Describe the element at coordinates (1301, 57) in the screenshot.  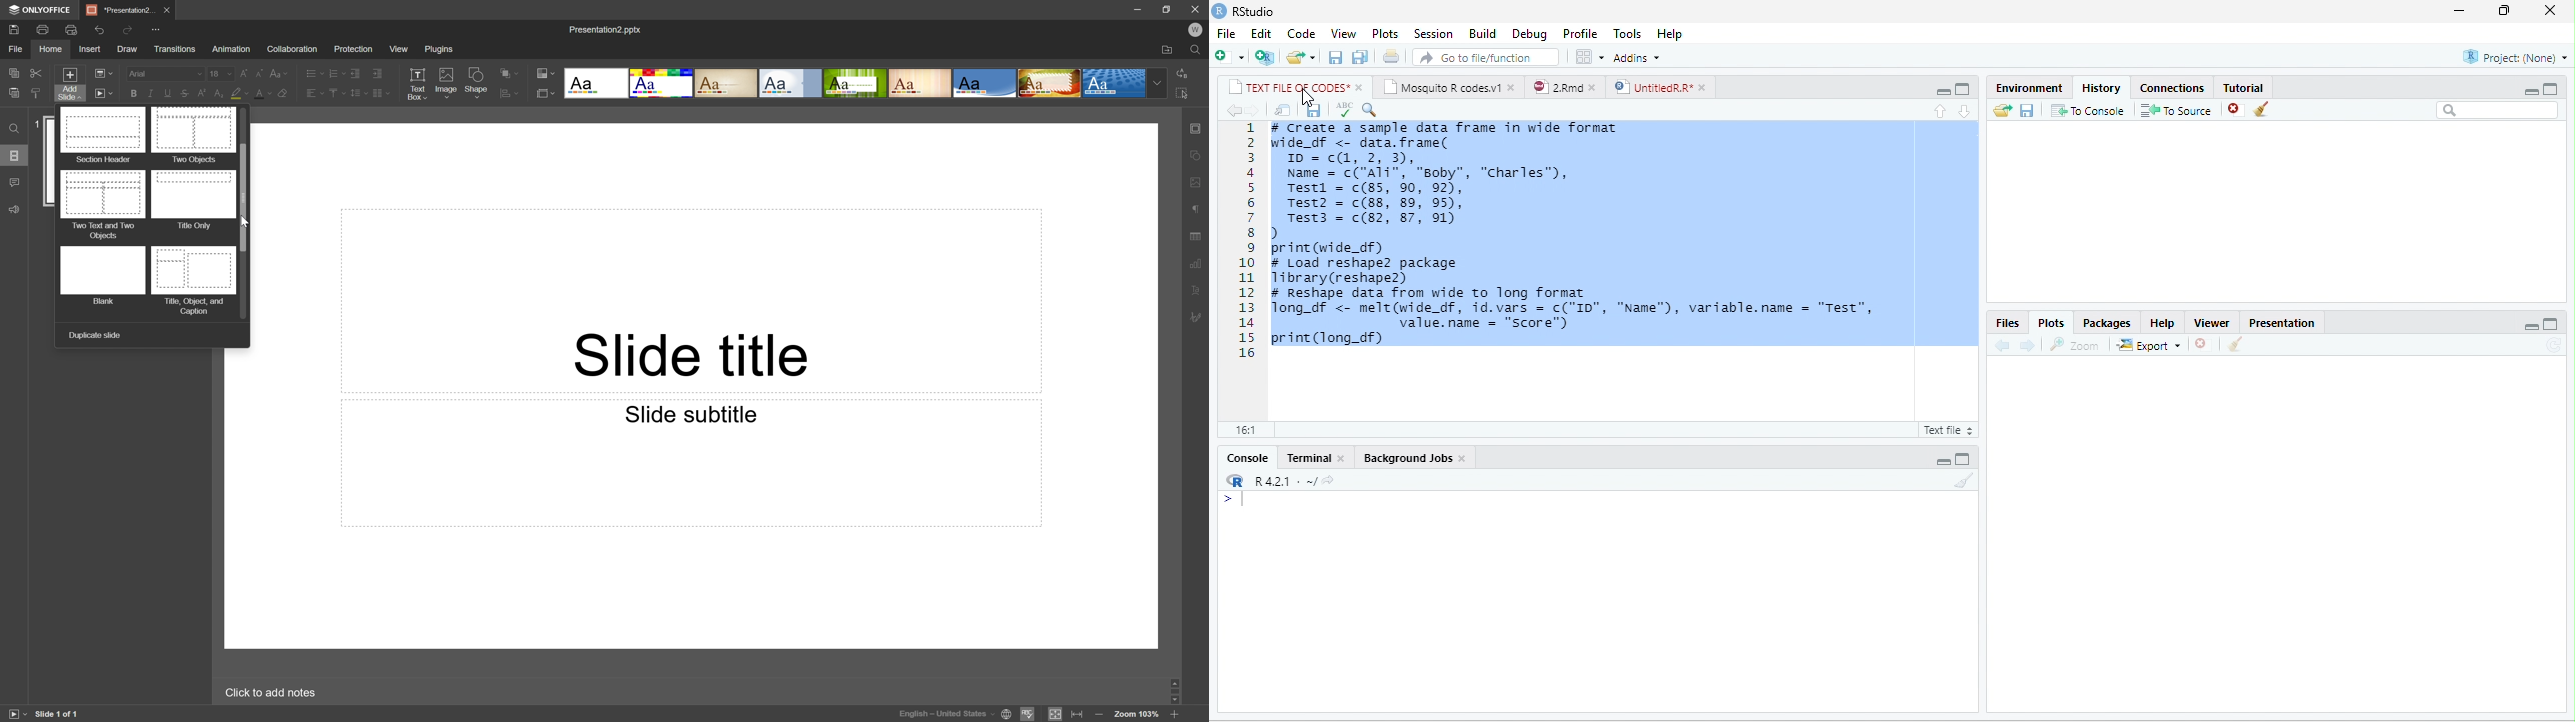
I see `open file` at that location.